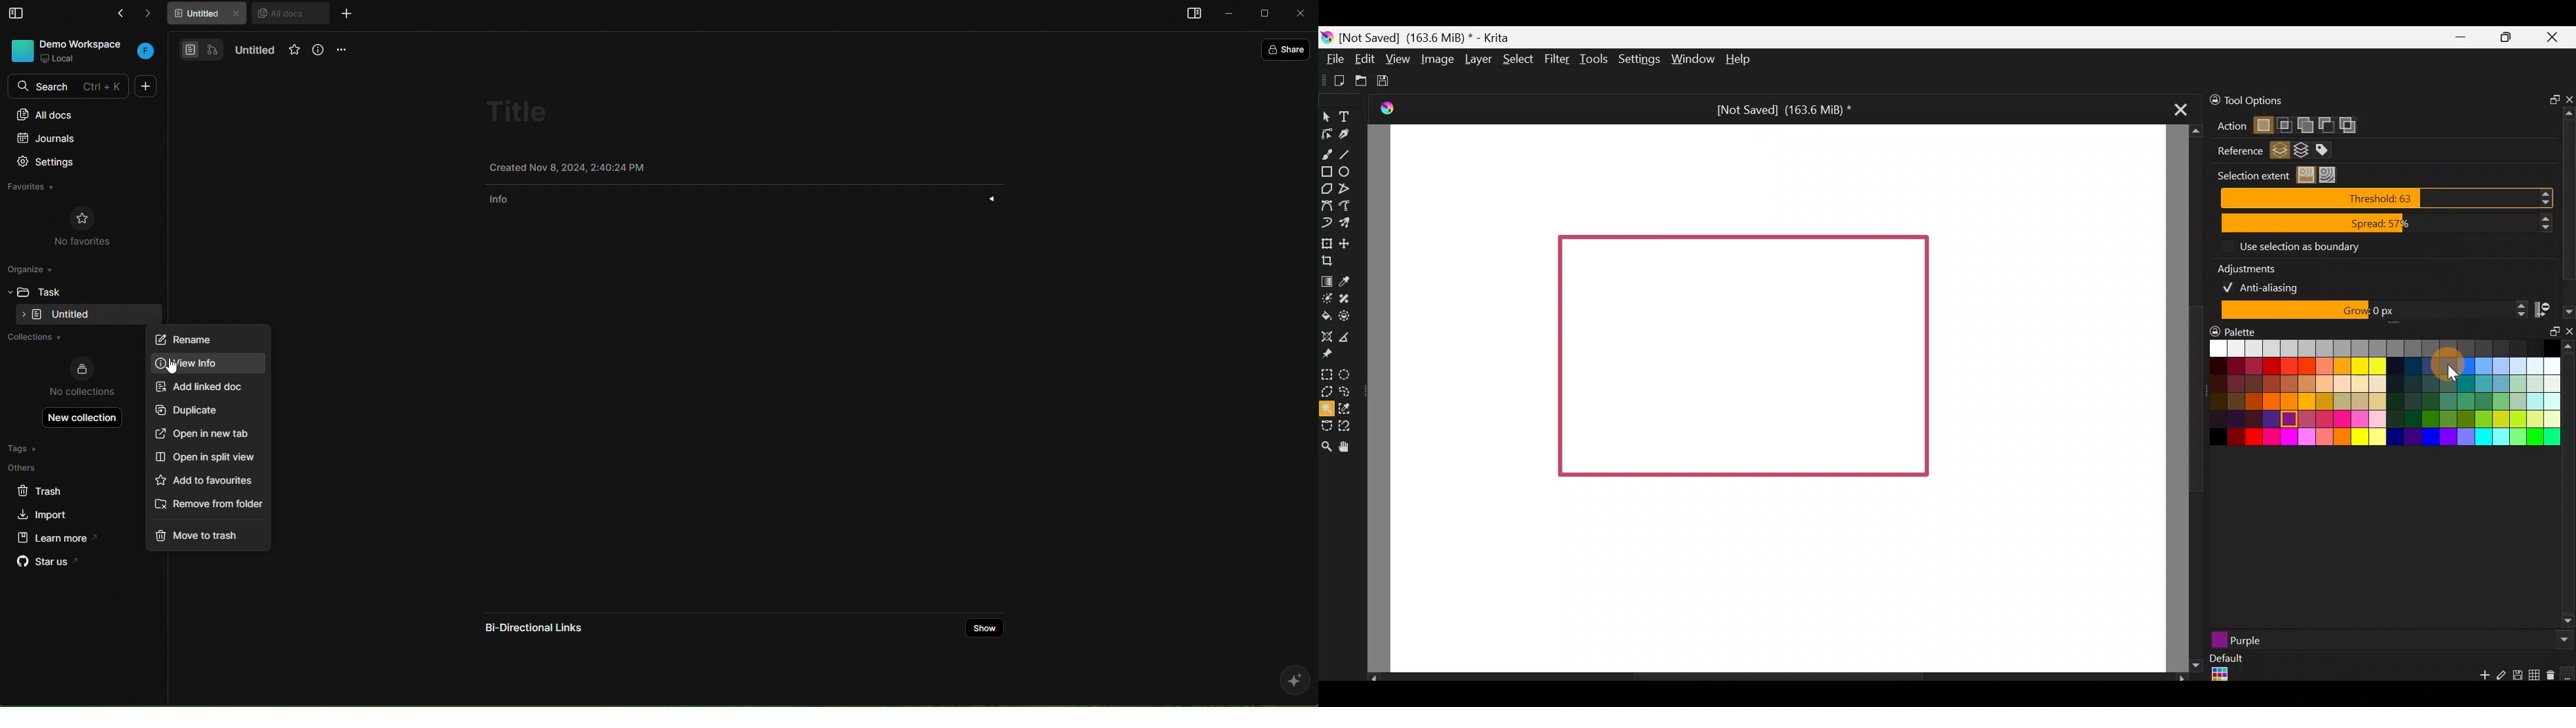  What do you see at coordinates (2372, 399) in the screenshot?
I see `Color palette` at bounding box center [2372, 399].